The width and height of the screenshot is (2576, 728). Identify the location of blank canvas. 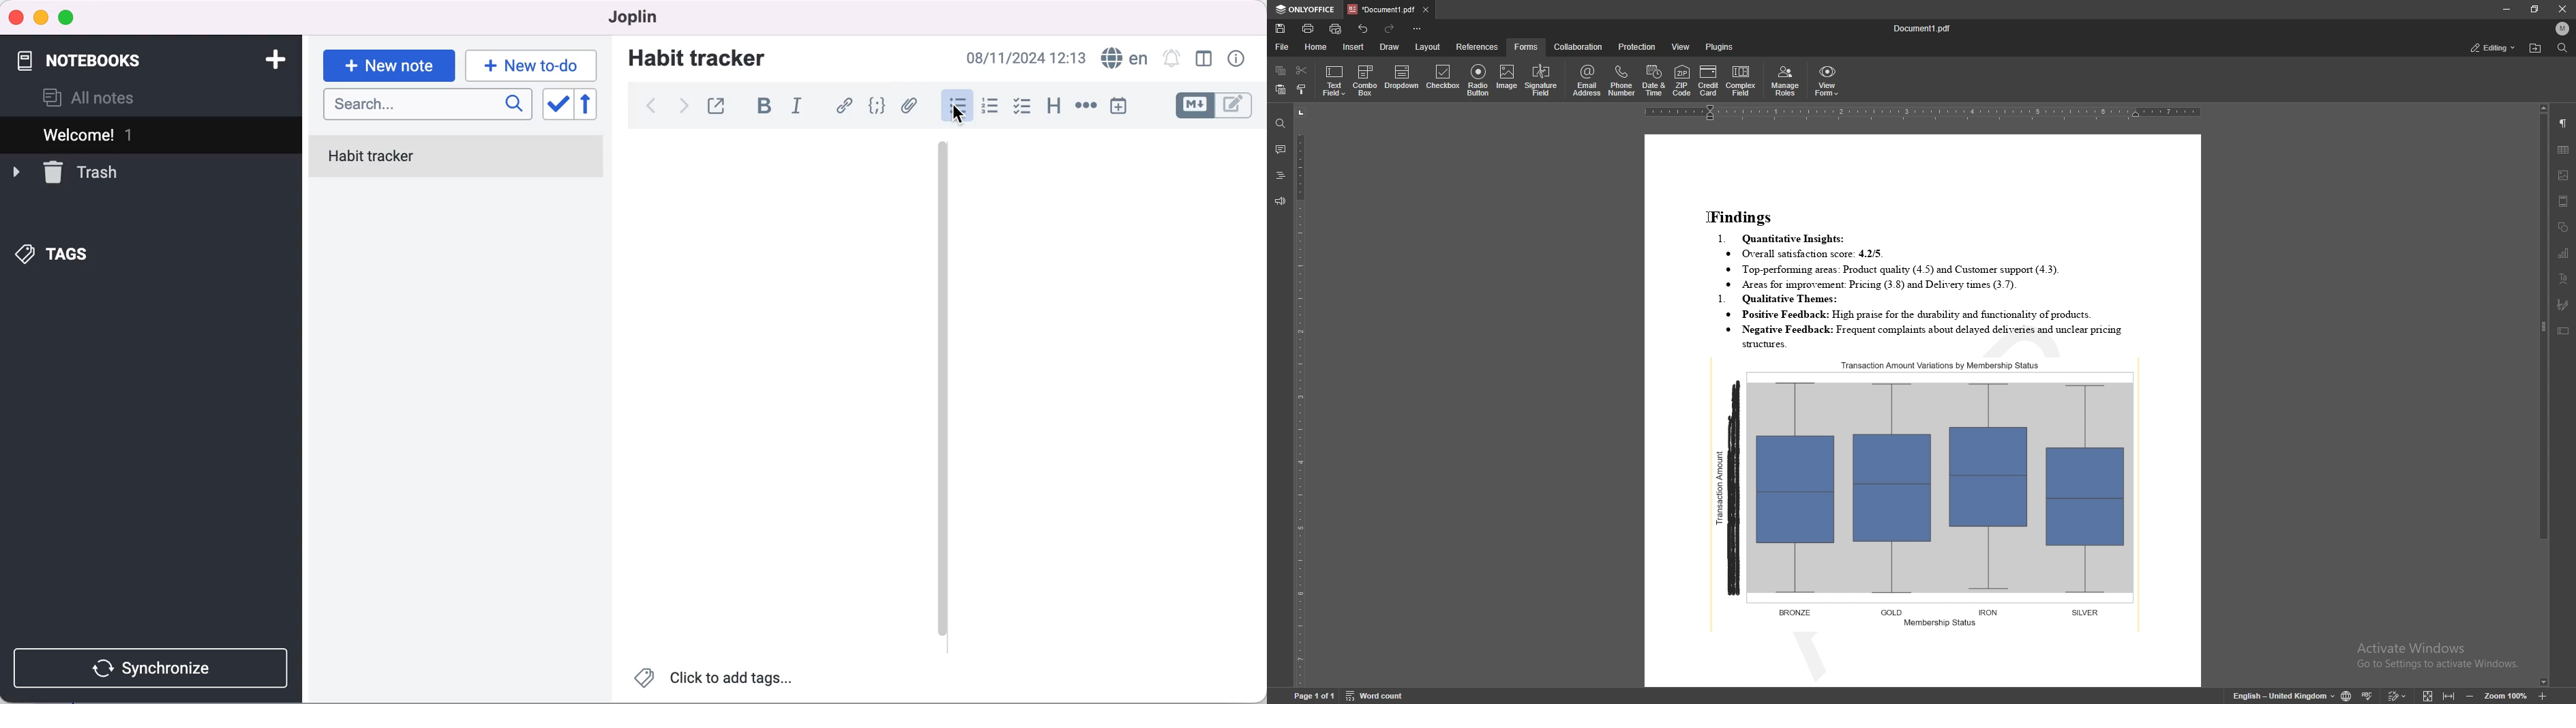
(1106, 389).